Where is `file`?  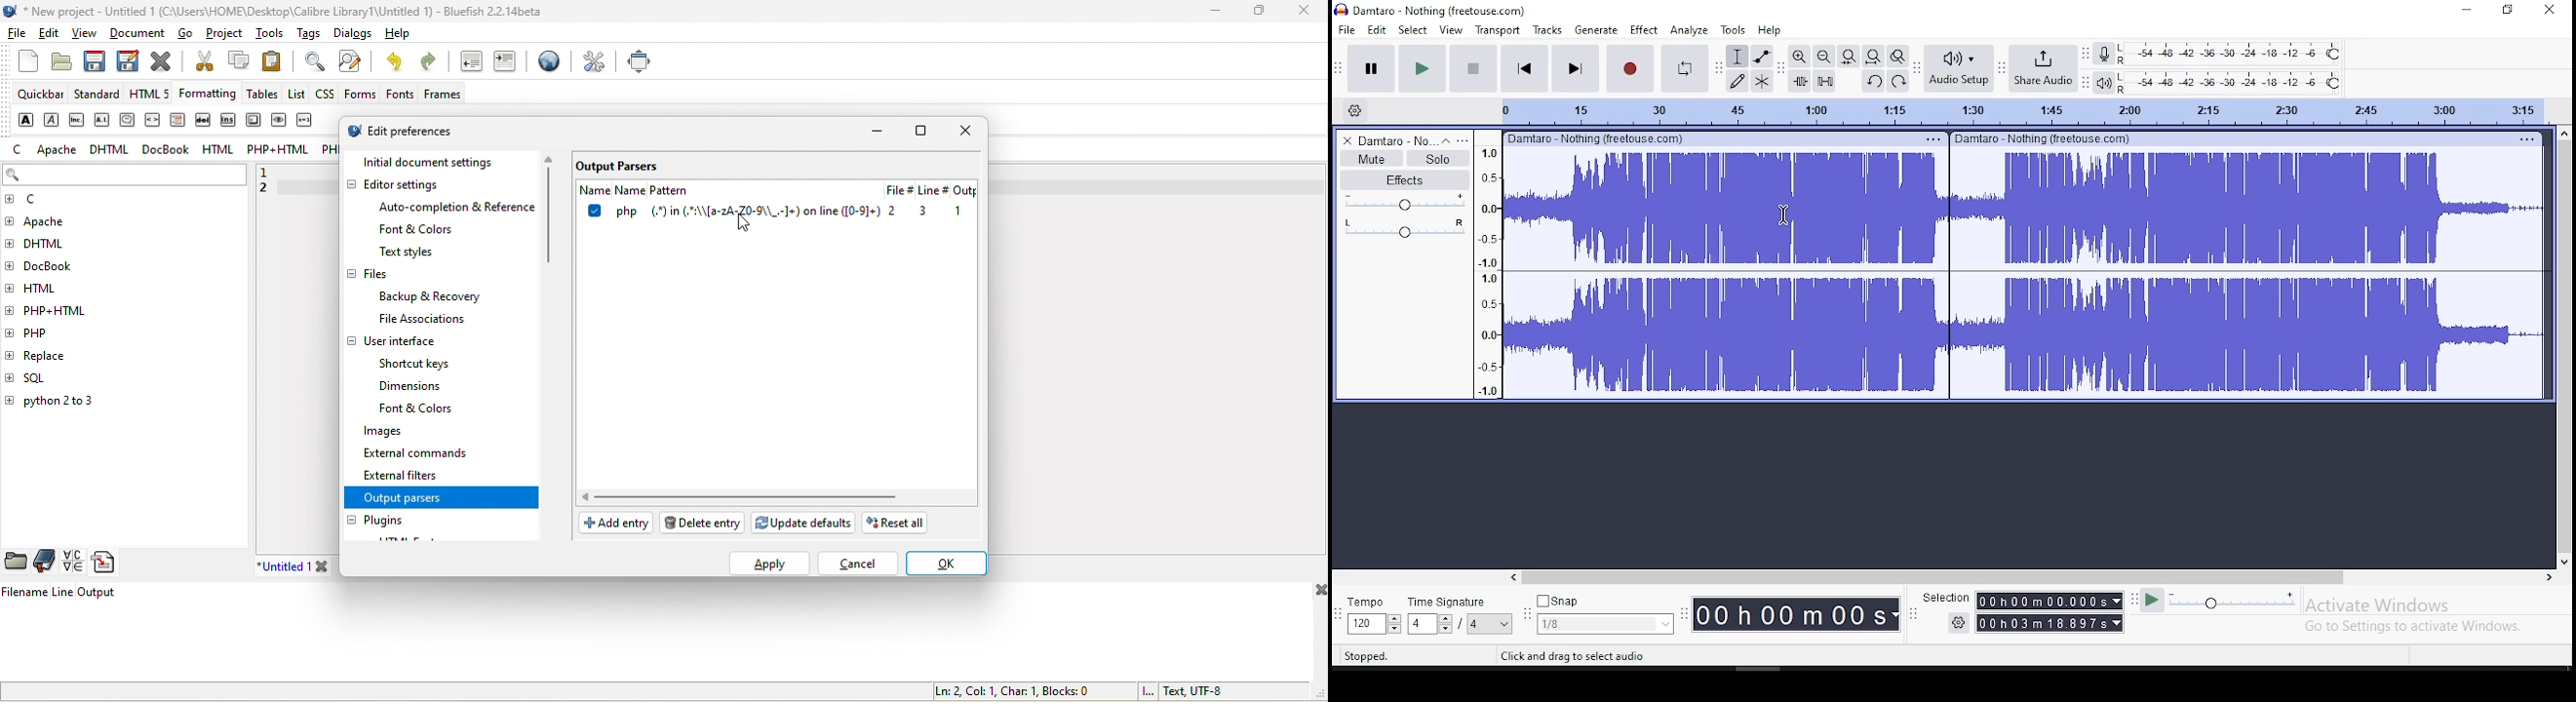
file is located at coordinates (18, 34).